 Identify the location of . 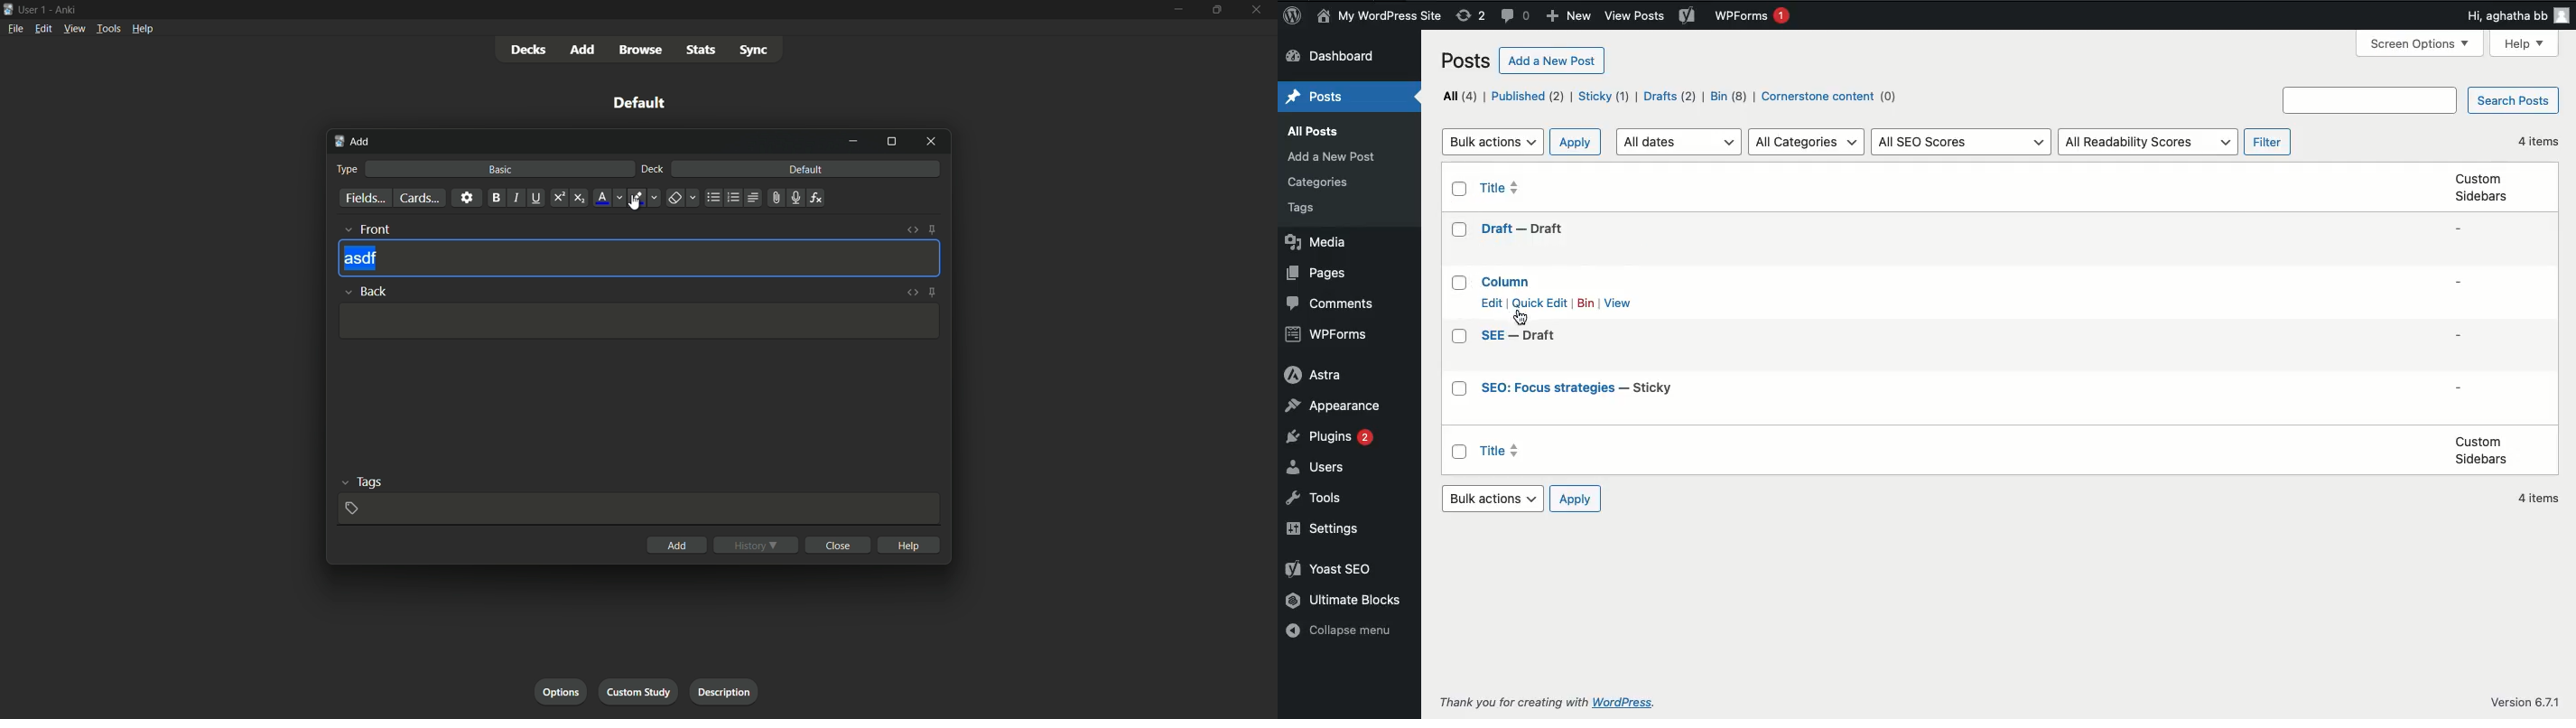
(2368, 100).